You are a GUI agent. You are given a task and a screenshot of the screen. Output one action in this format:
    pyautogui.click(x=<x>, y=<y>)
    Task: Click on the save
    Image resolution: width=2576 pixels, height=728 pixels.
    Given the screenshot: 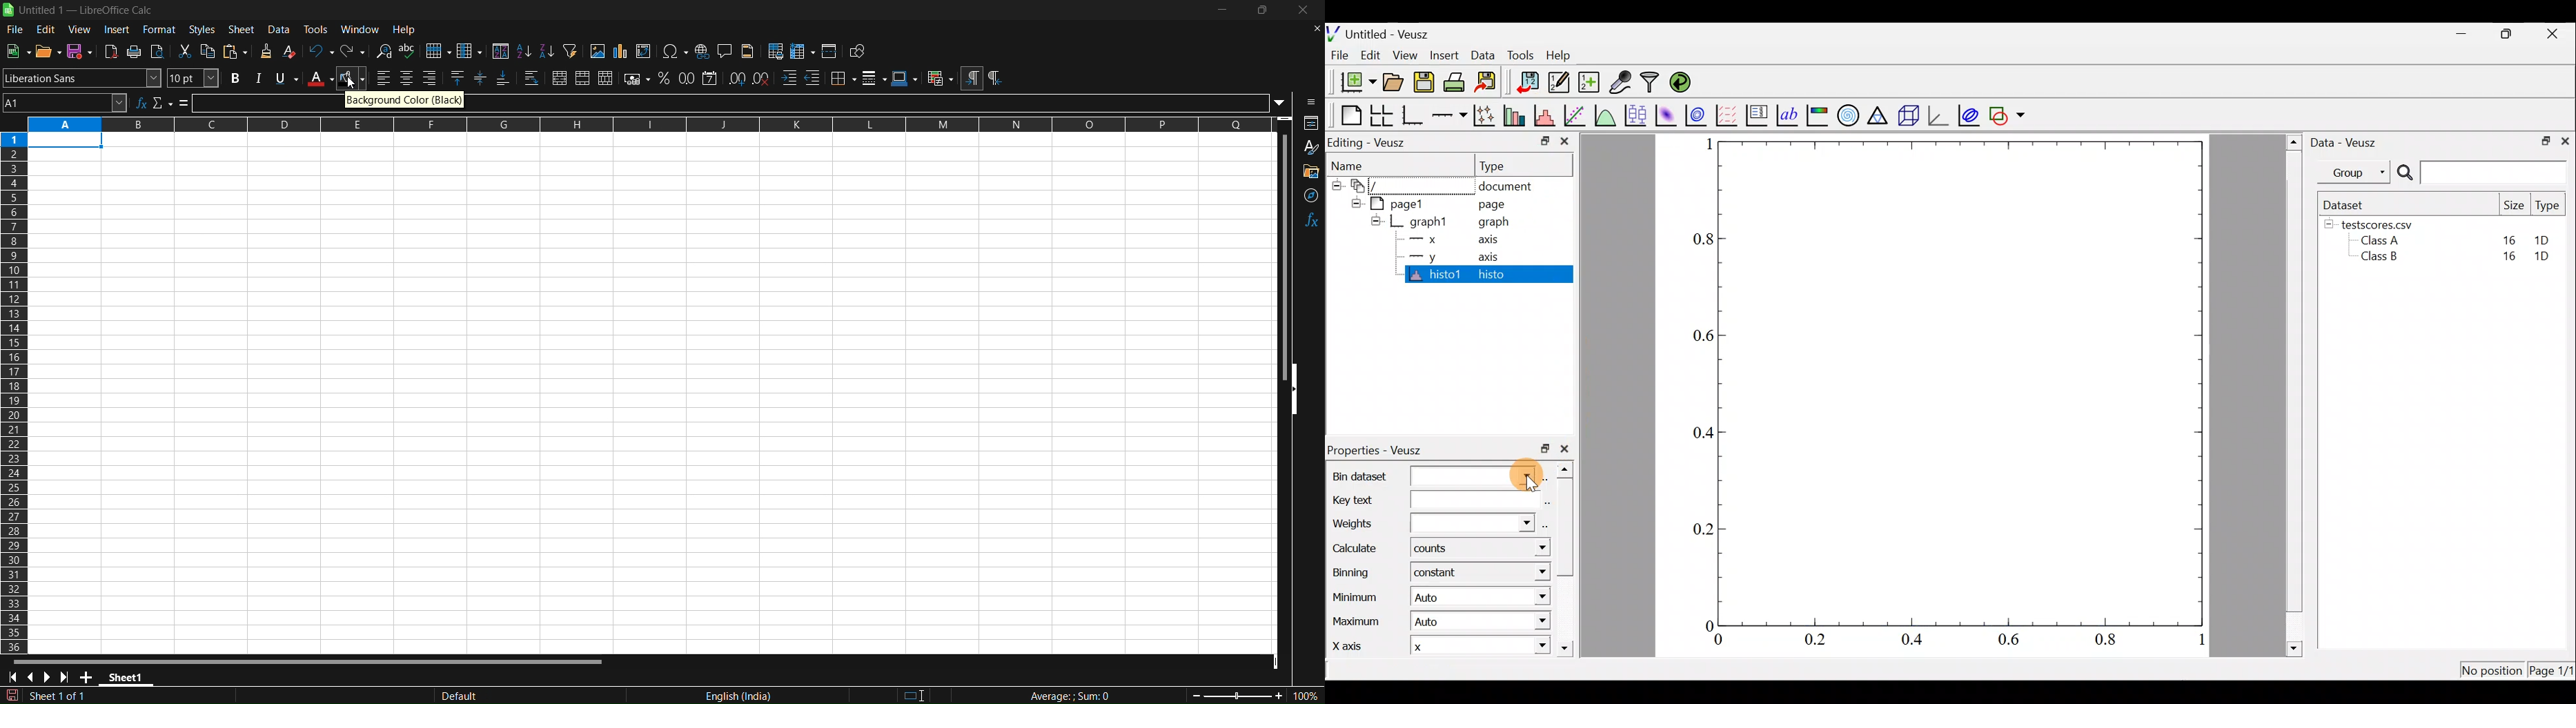 What is the action you would take?
    pyautogui.click(x=79, y=50)
    